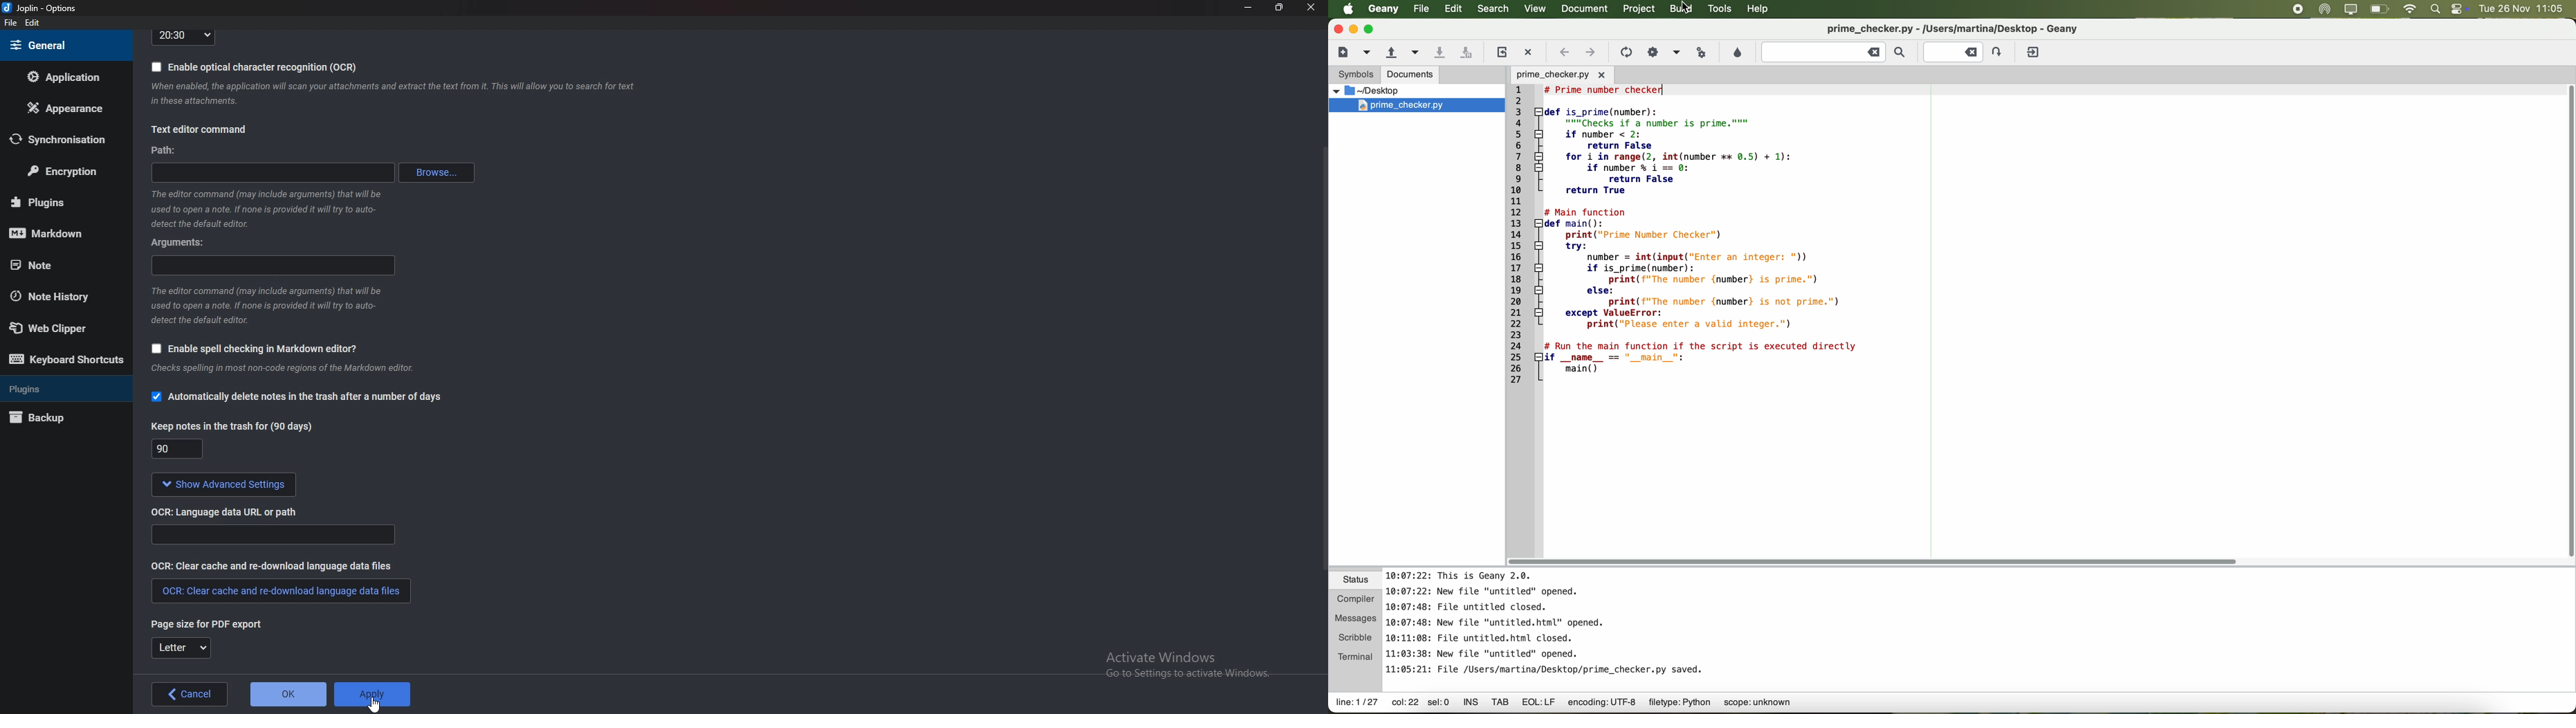 The width and height of the screenshot is (2576, 728). I want to click on Ocr language data url or path, so click(273, 535).